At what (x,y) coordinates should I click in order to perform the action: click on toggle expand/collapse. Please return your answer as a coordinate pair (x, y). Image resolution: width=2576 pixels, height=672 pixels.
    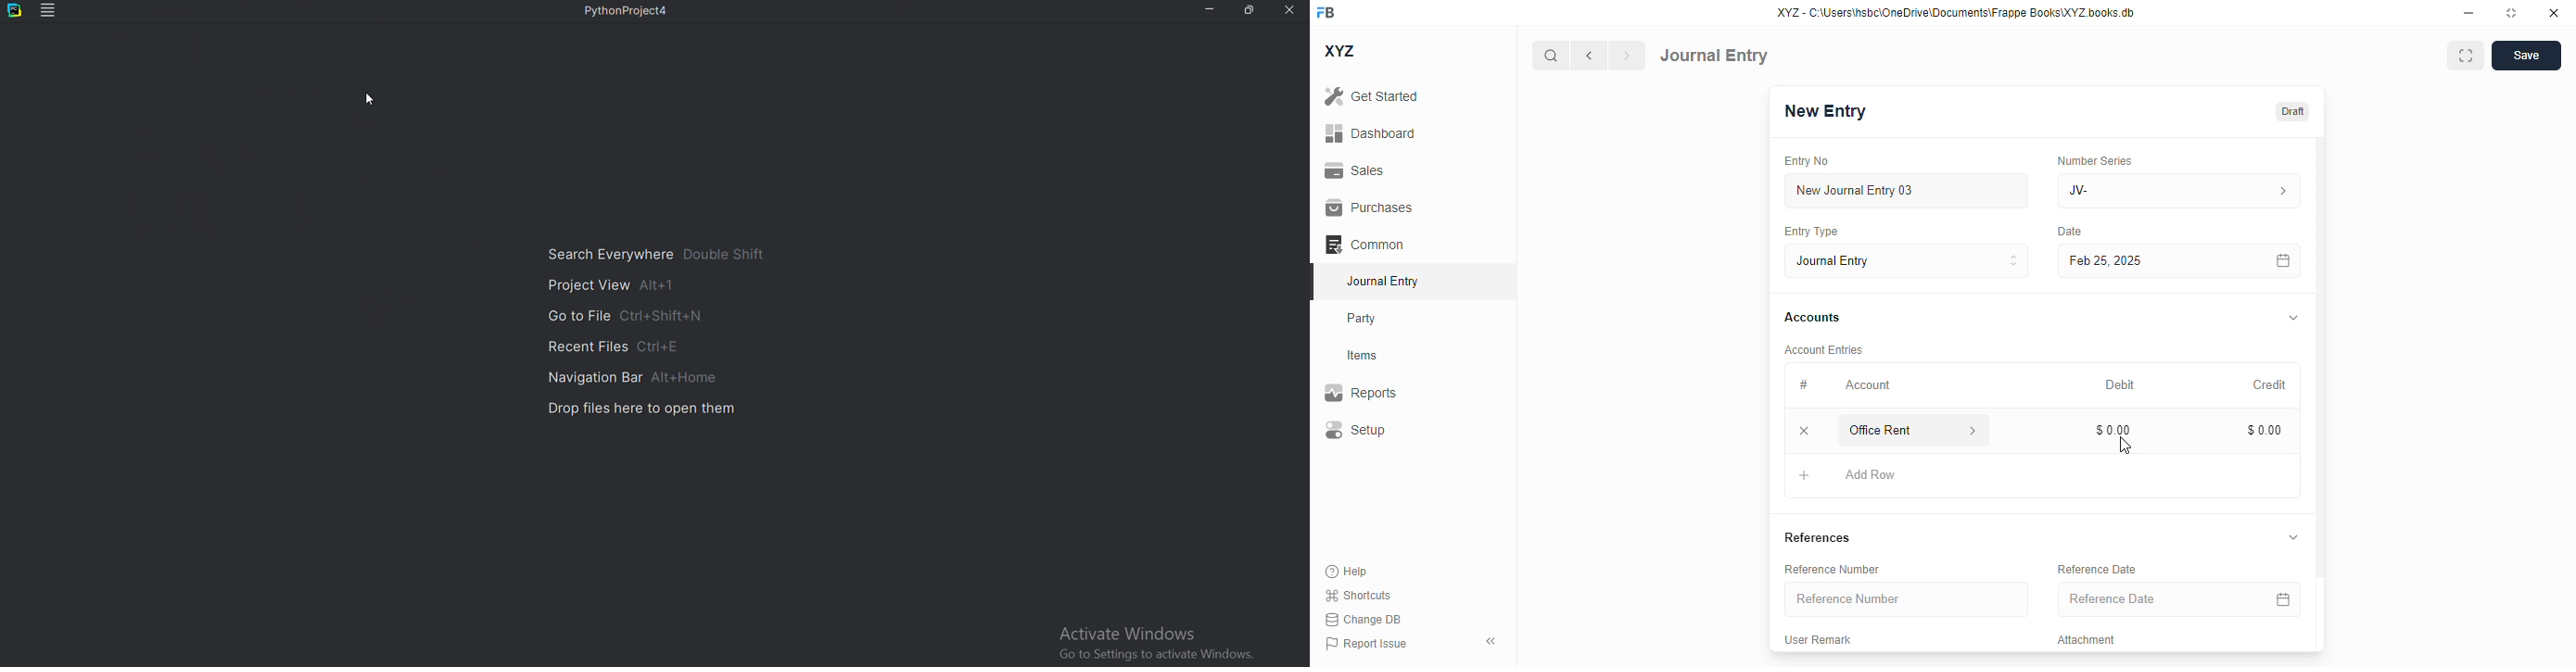
    Looking at the image, I should click on (2294, 318).